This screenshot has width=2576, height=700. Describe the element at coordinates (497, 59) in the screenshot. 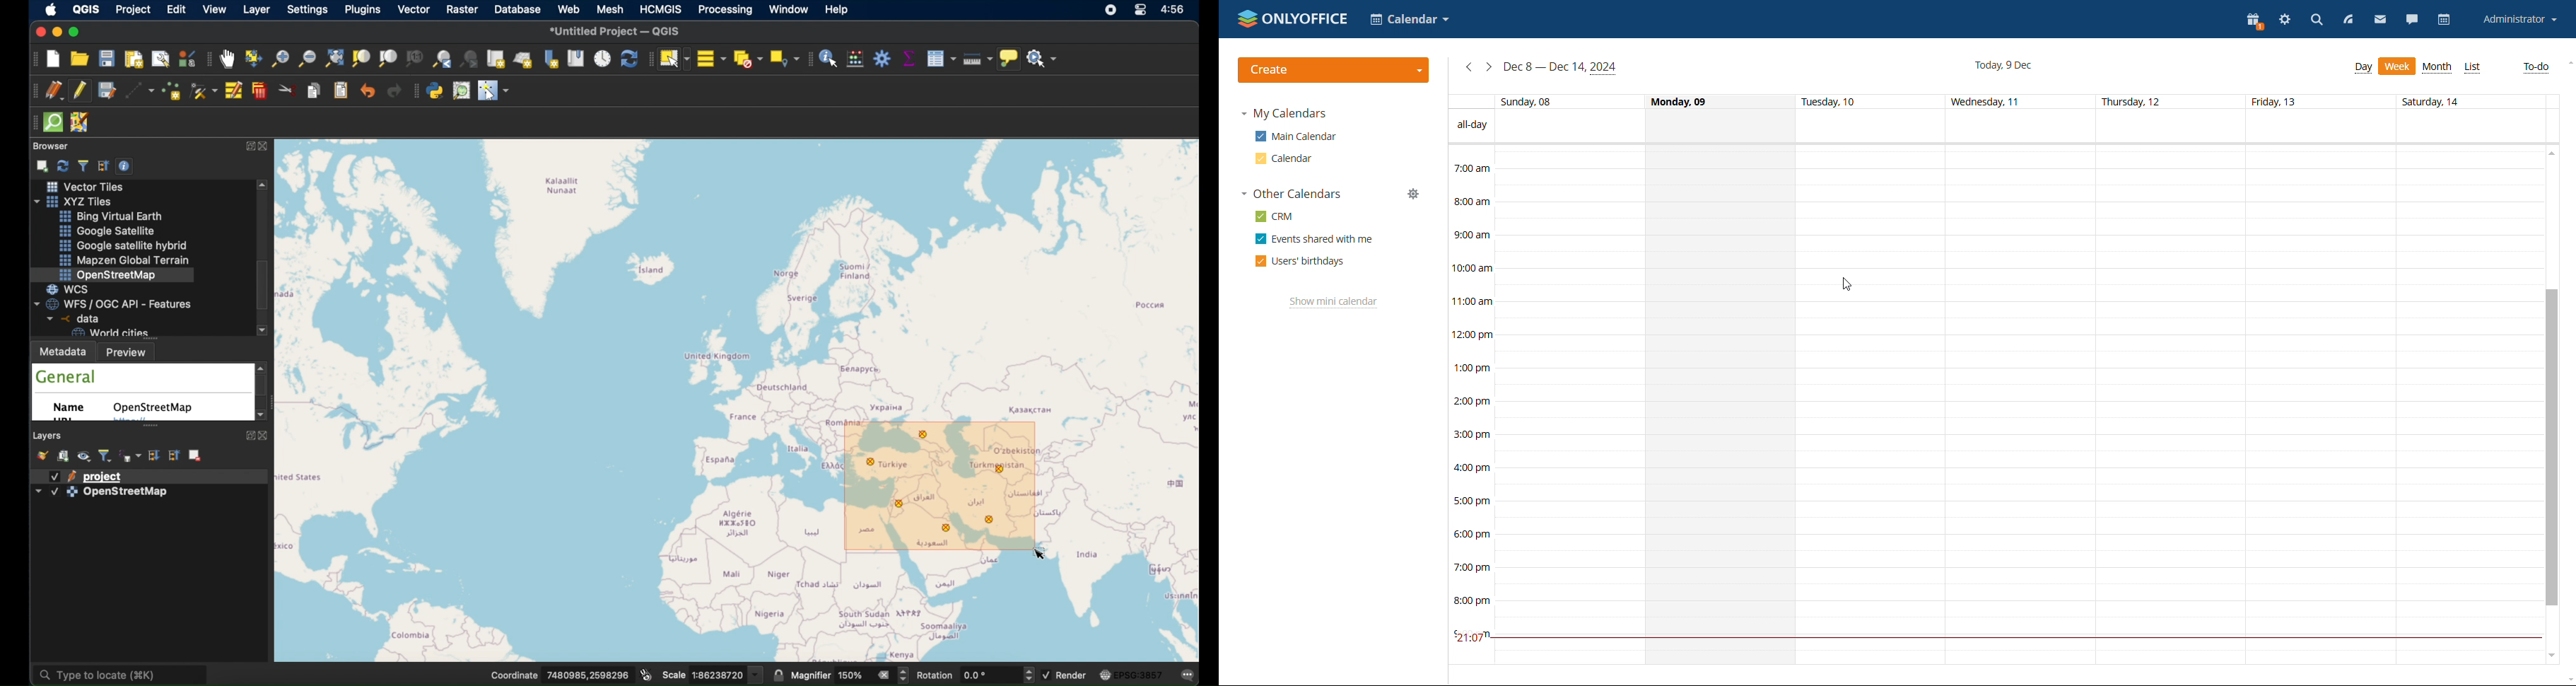

I see `new map view` at that location.